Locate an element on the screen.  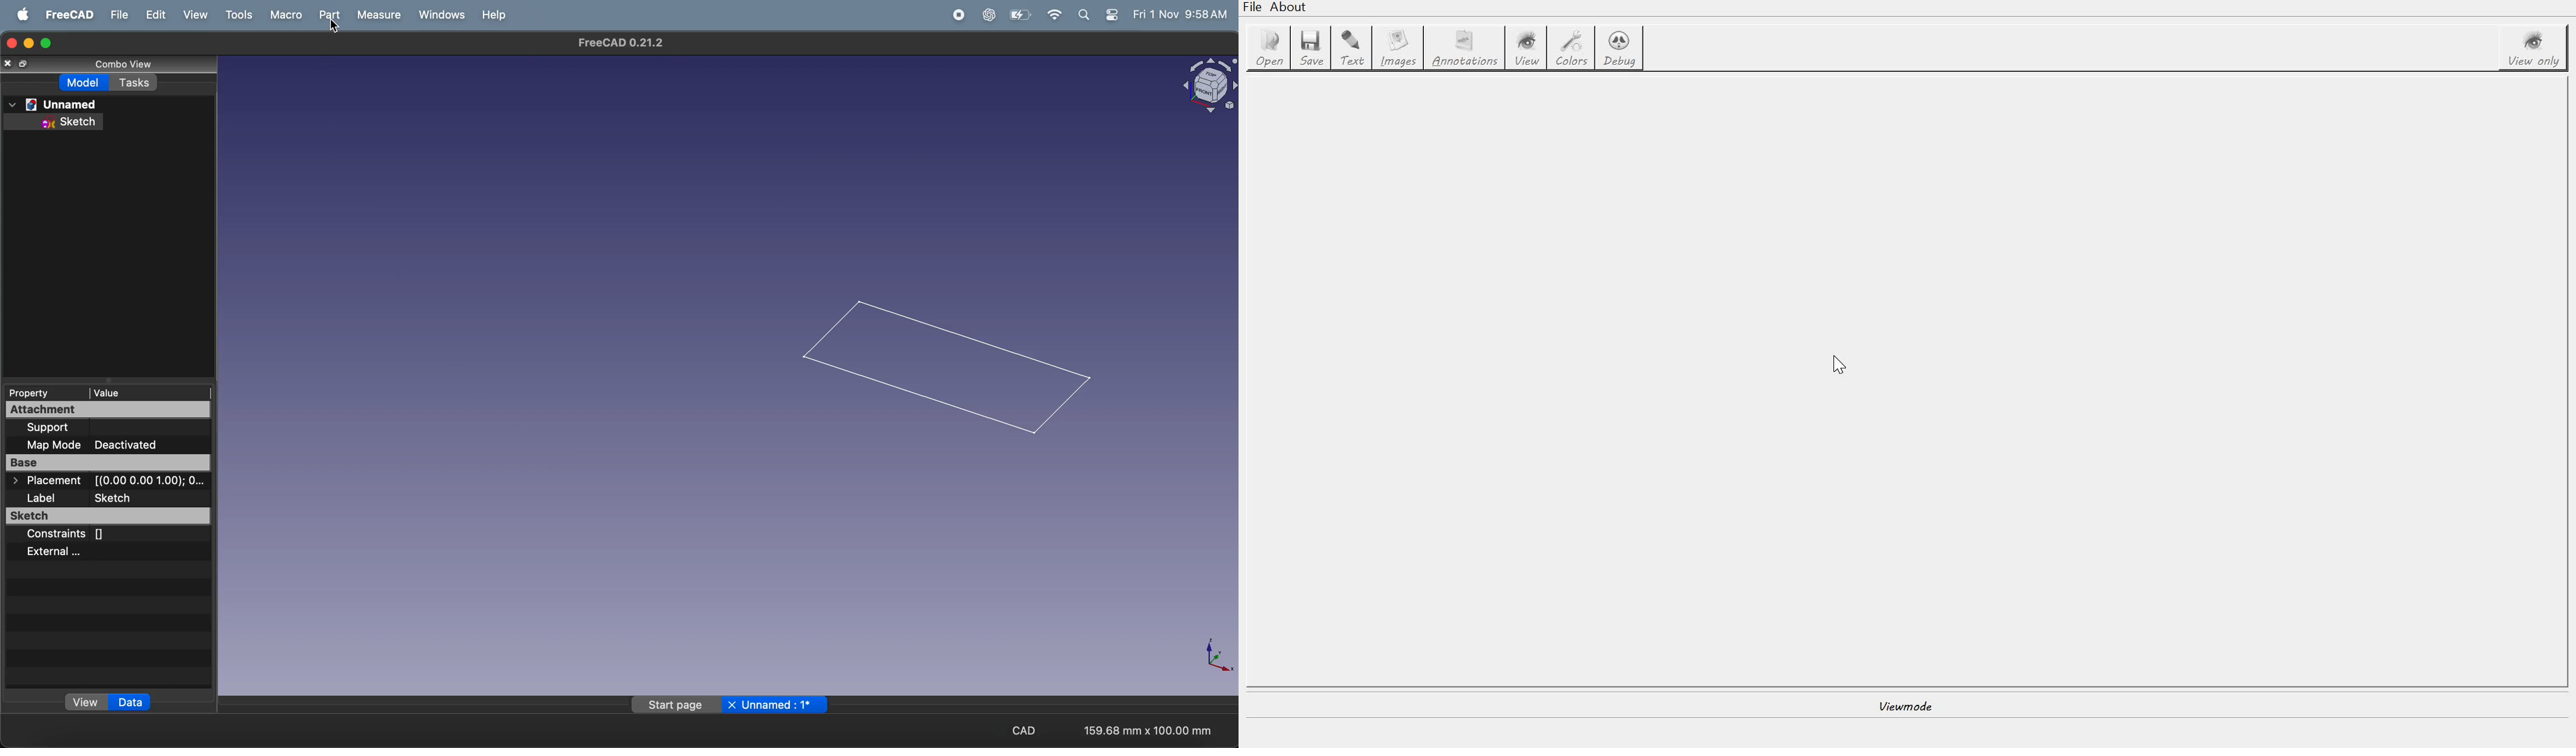
apple menu is located at coordinates (19, 14).